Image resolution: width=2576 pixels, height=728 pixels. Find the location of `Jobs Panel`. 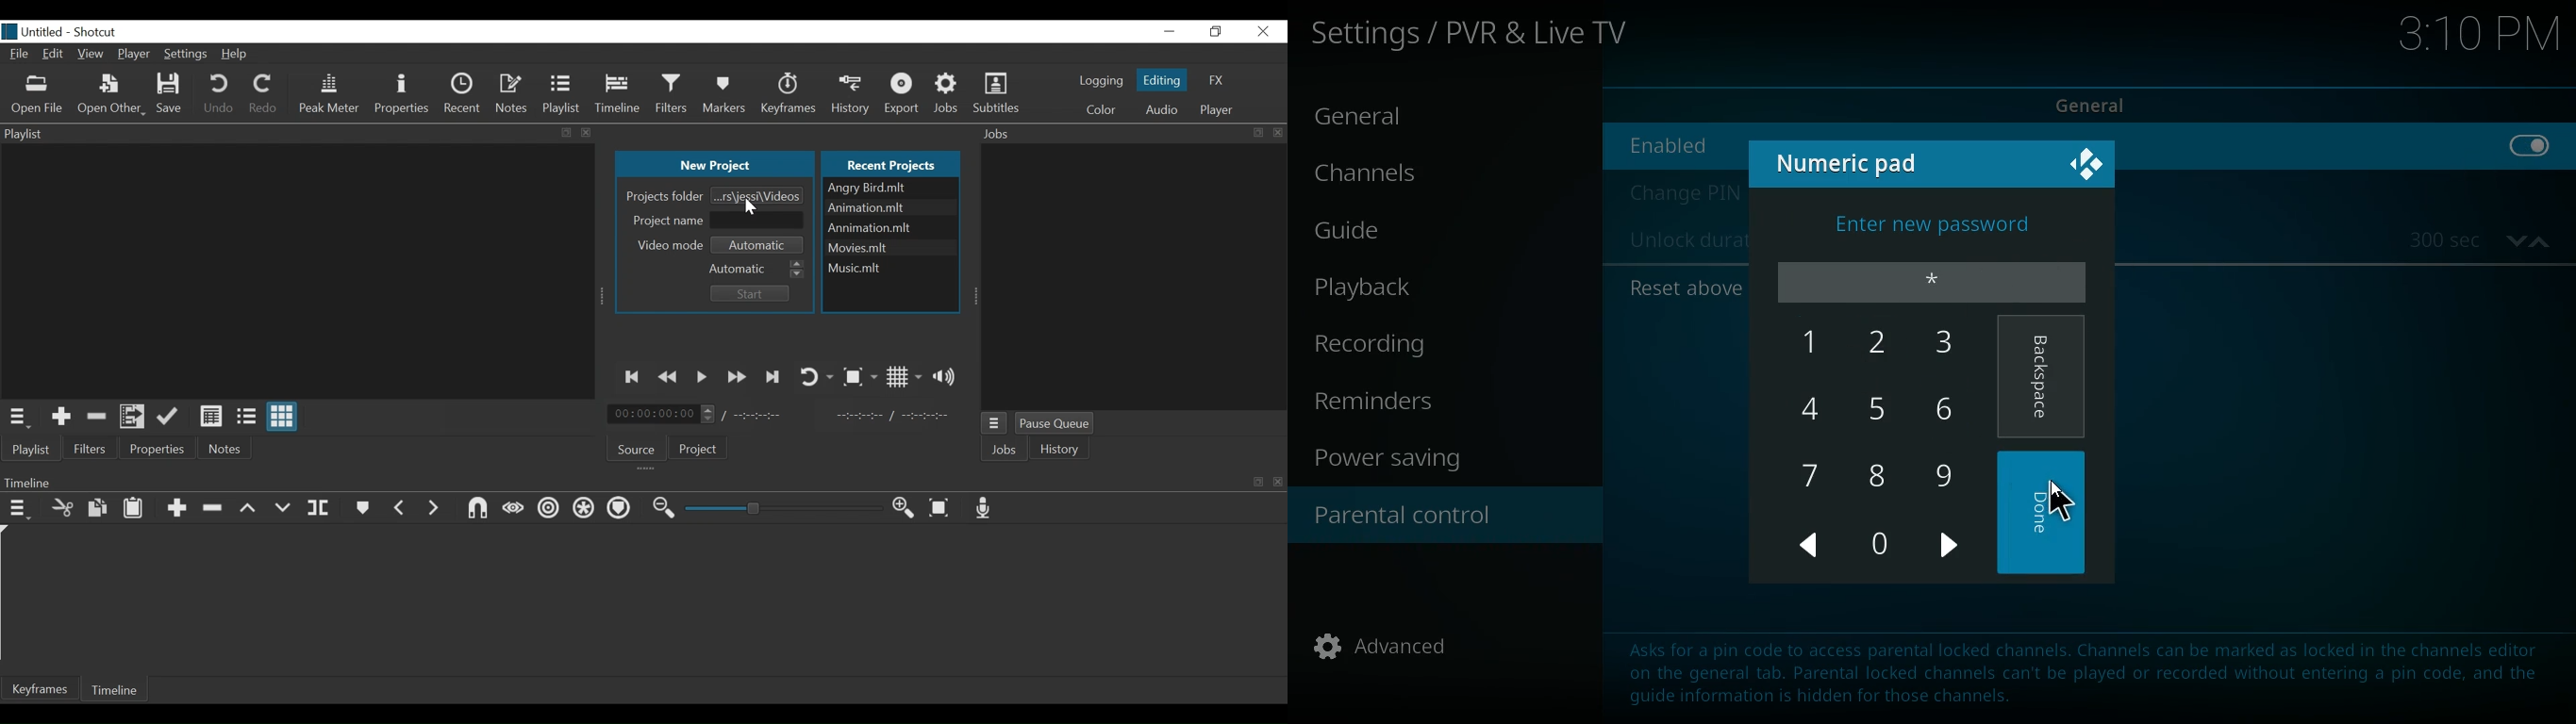

Jobs Panel is located at coordinates (1136, 278).